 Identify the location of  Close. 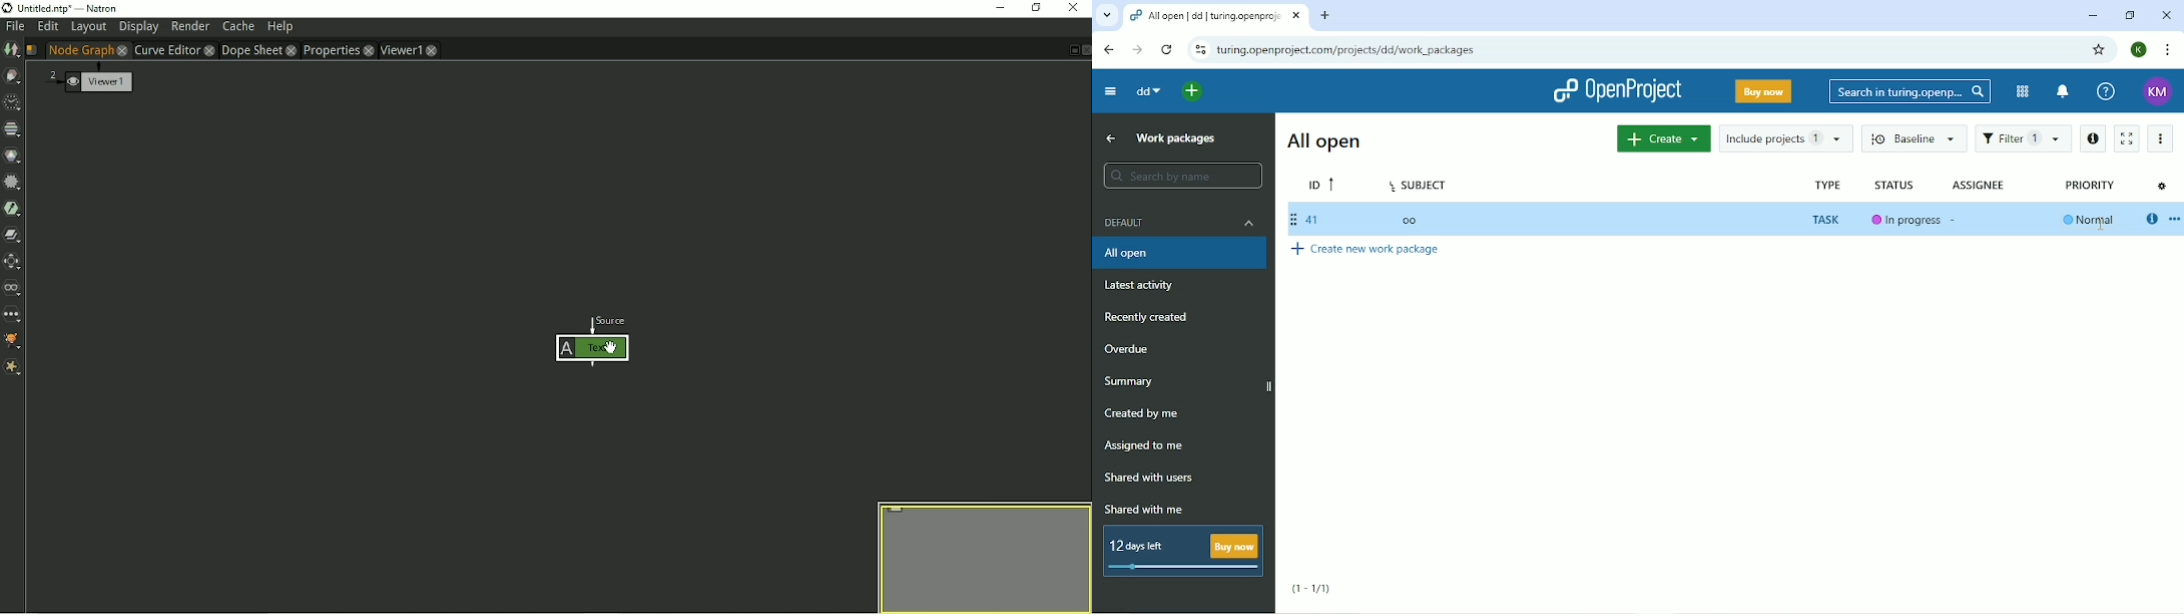
(2167, 14).